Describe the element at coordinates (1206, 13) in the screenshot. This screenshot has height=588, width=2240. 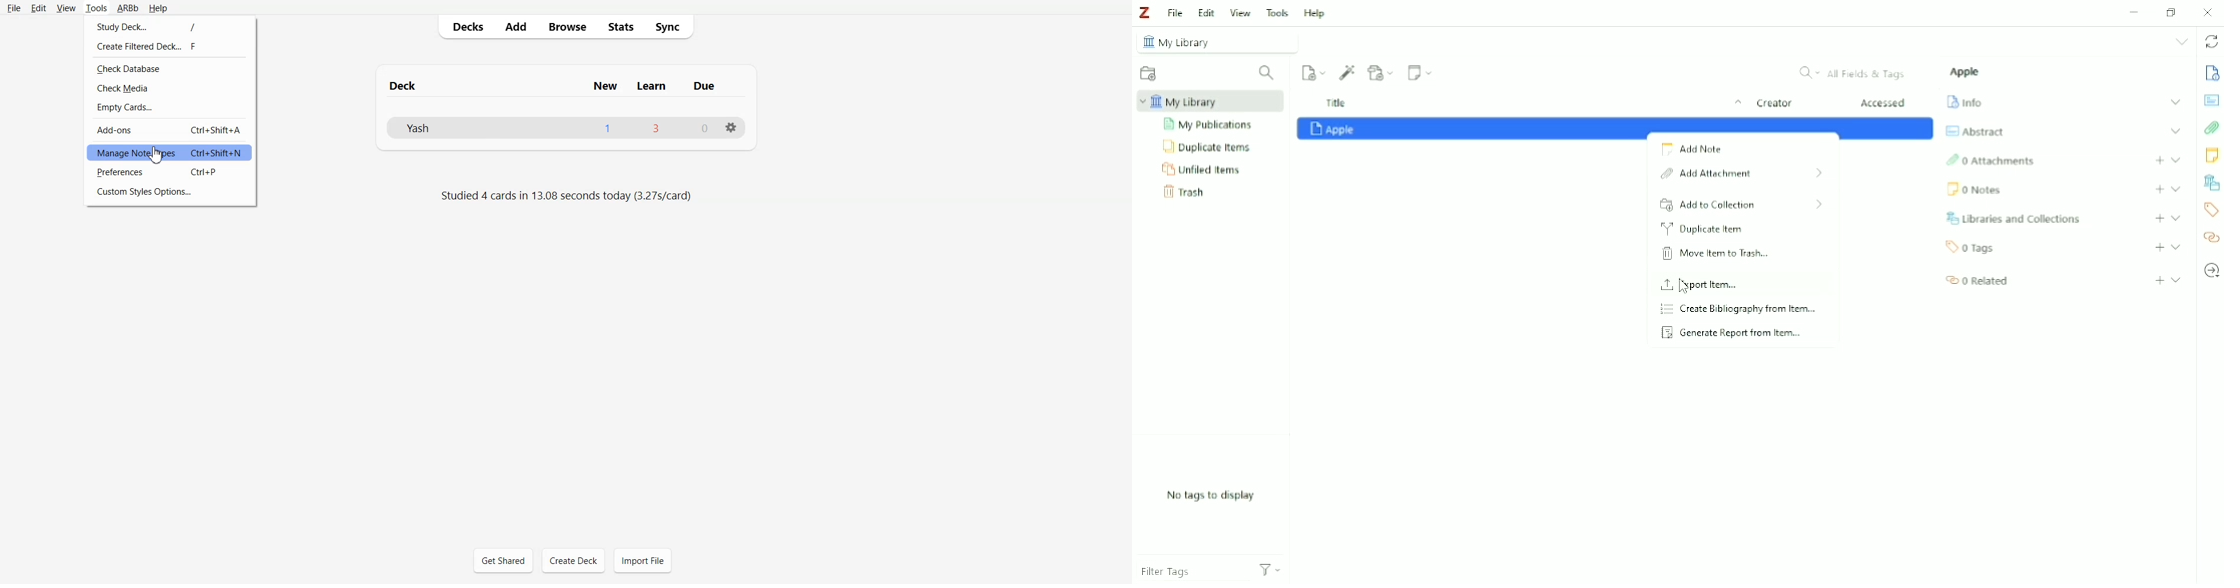
I see `Edit` at that location.